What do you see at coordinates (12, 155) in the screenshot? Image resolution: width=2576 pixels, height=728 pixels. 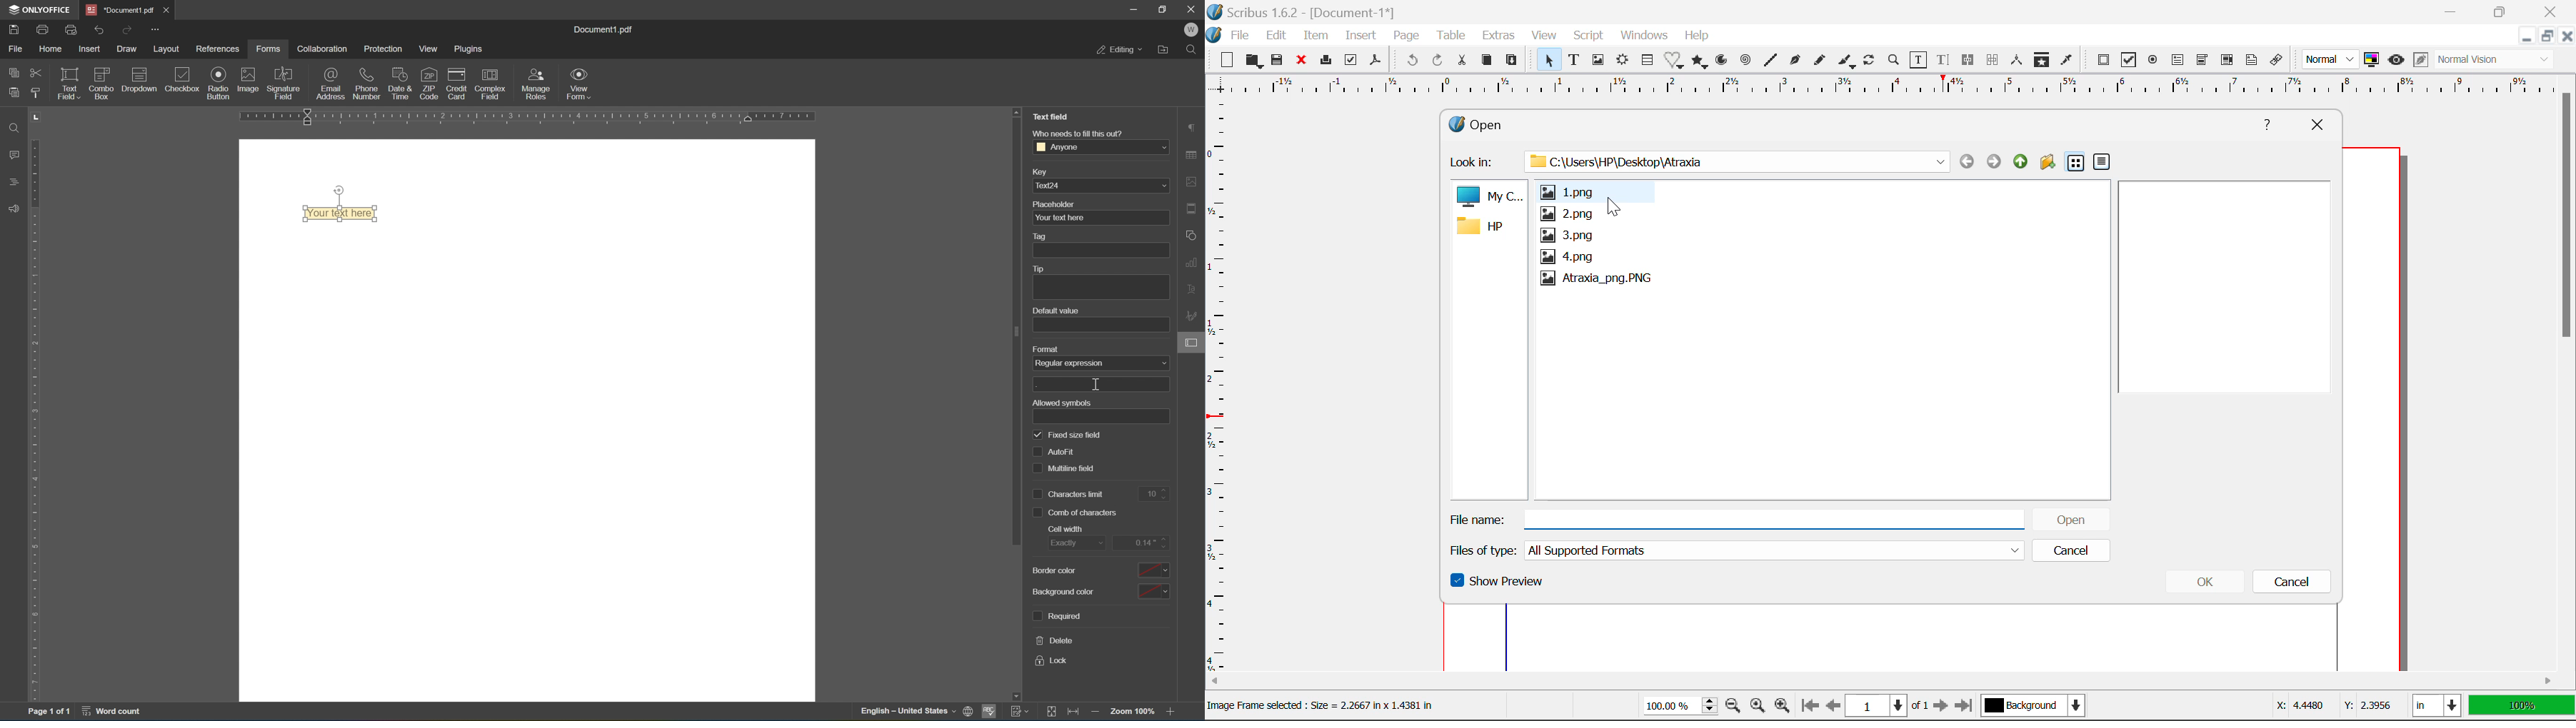 I see `comment` at bounding box center [12, 155].